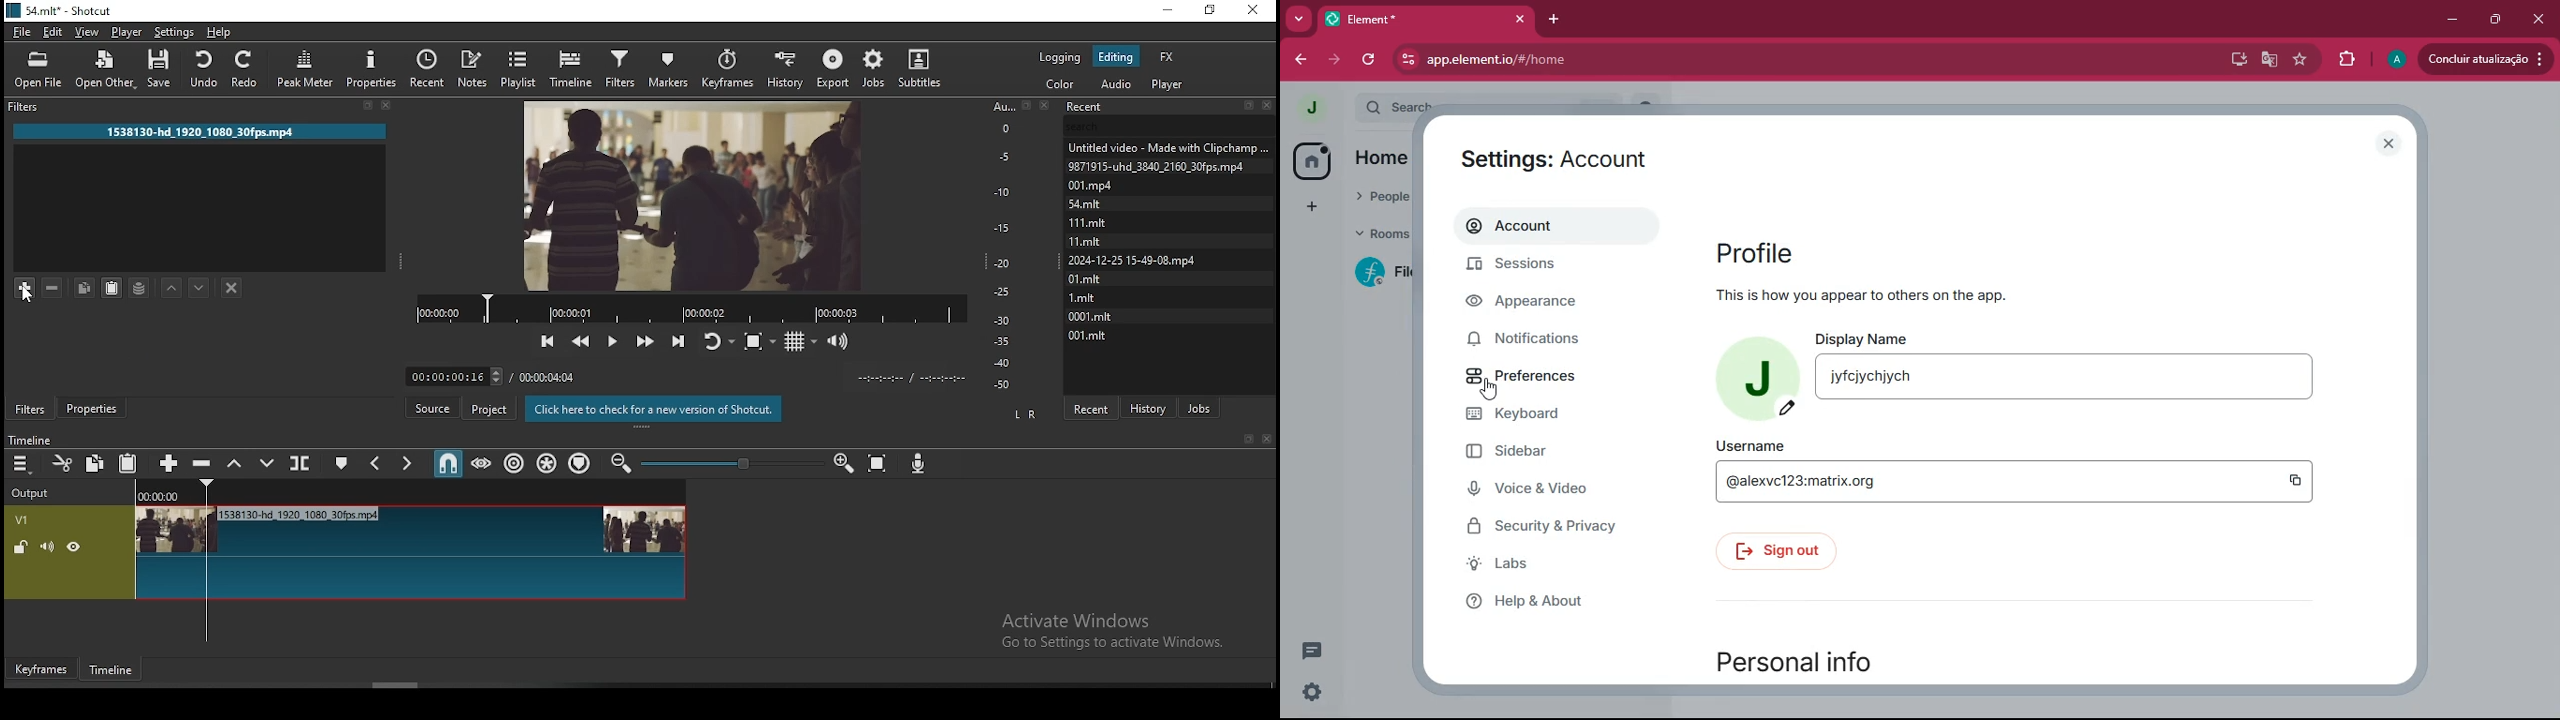  What do you see at coordinates (42, 670) in the screenshot?
I see `keyframe` at bounding box center [42, 670].